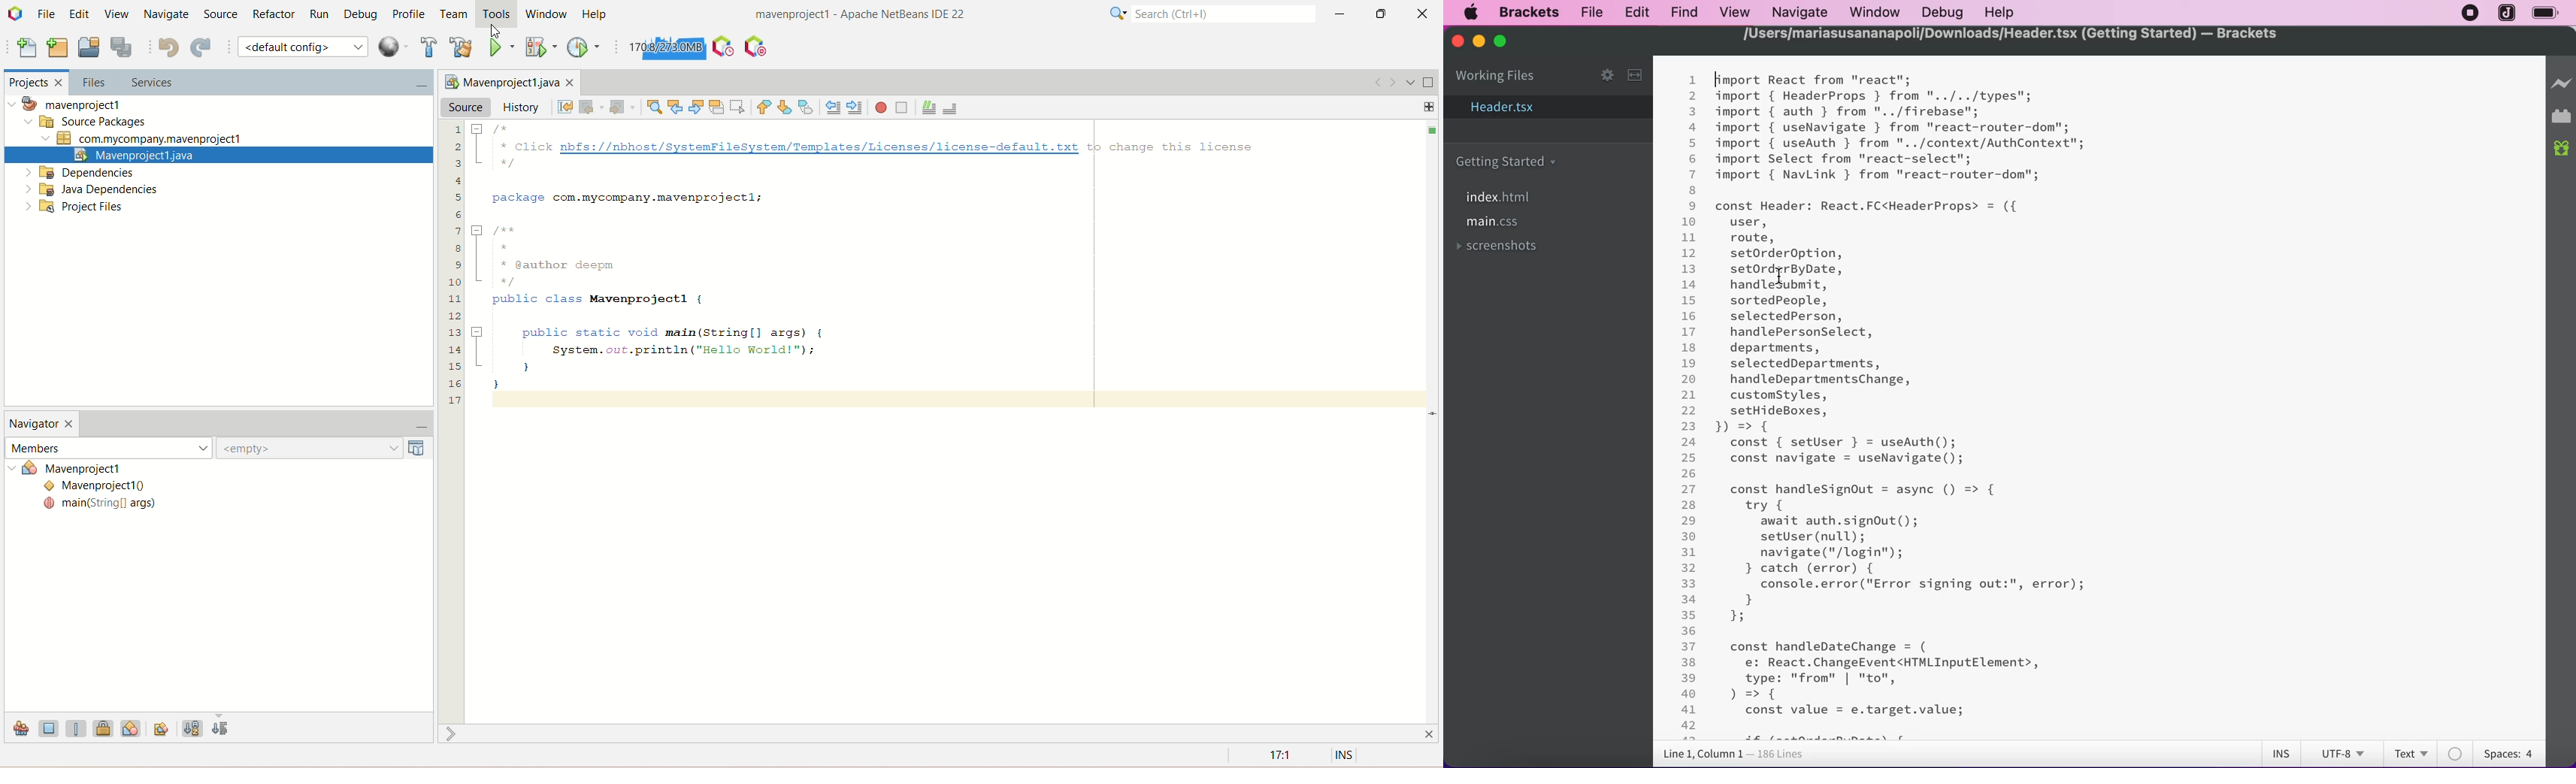 This screenshot has height=784, width=2576. What do you see at coordinates (1689, 490) in the screenshot?
I see `27` at bounding box center [1689, 490].